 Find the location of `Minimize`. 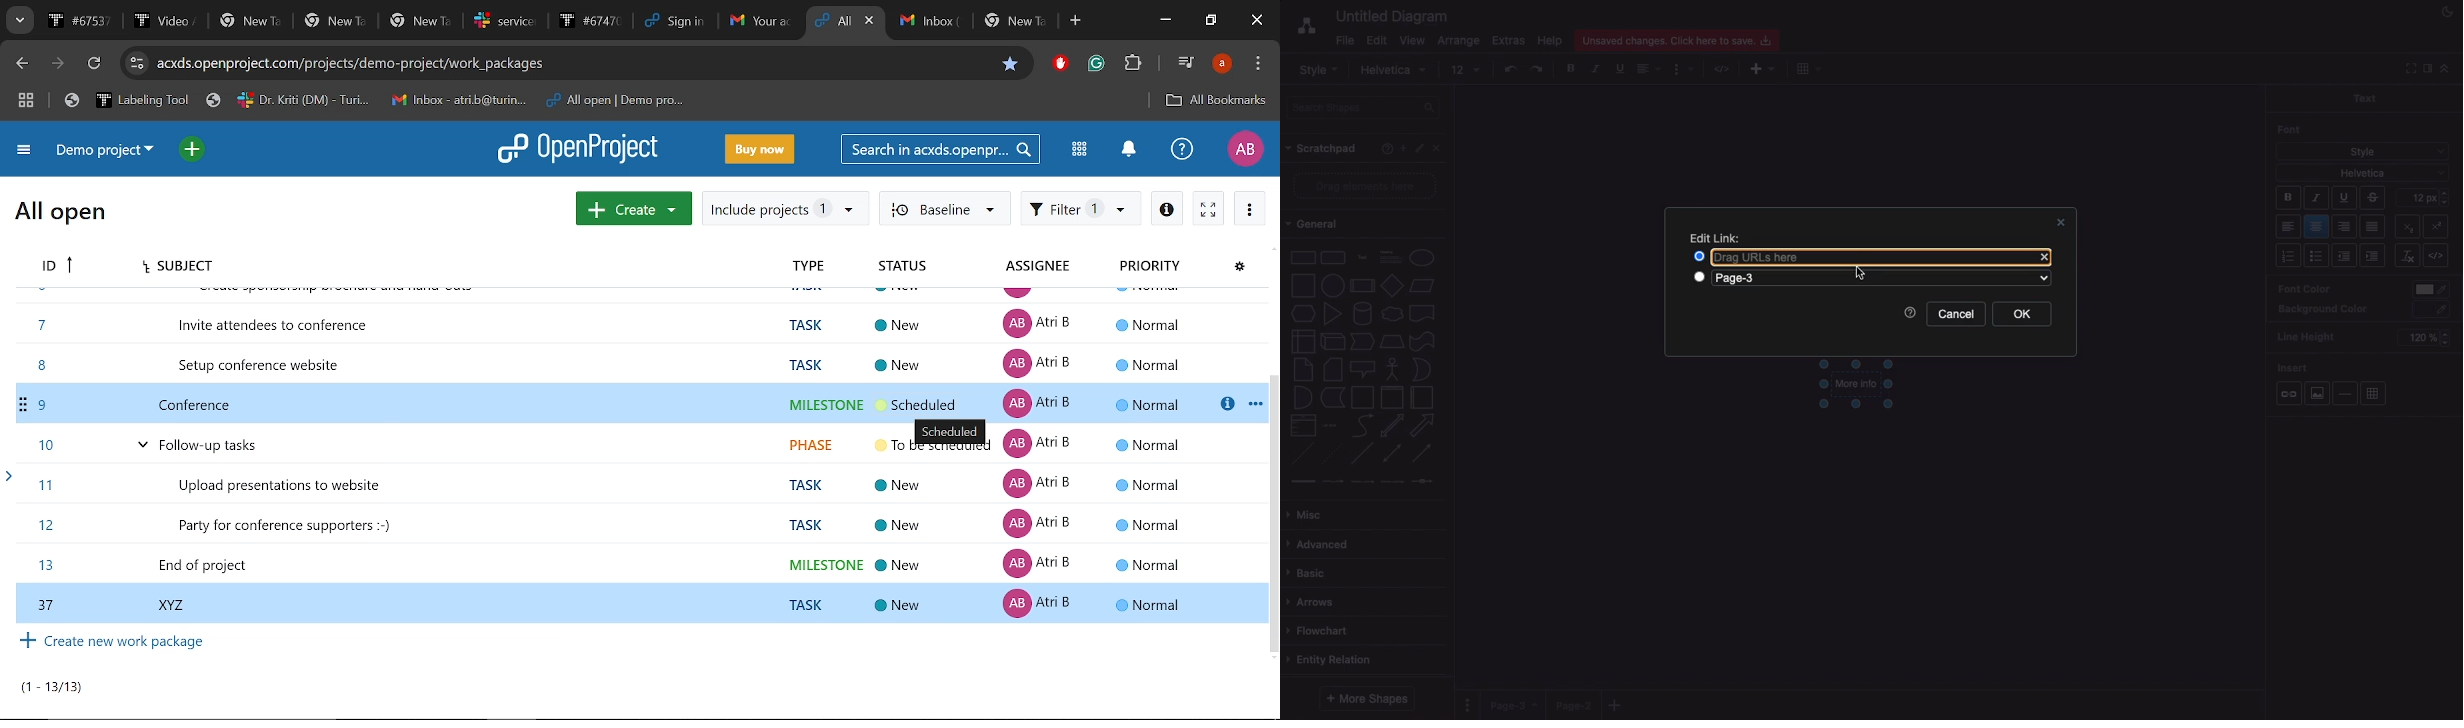

Minimize is located at coordinates (1162, 18).